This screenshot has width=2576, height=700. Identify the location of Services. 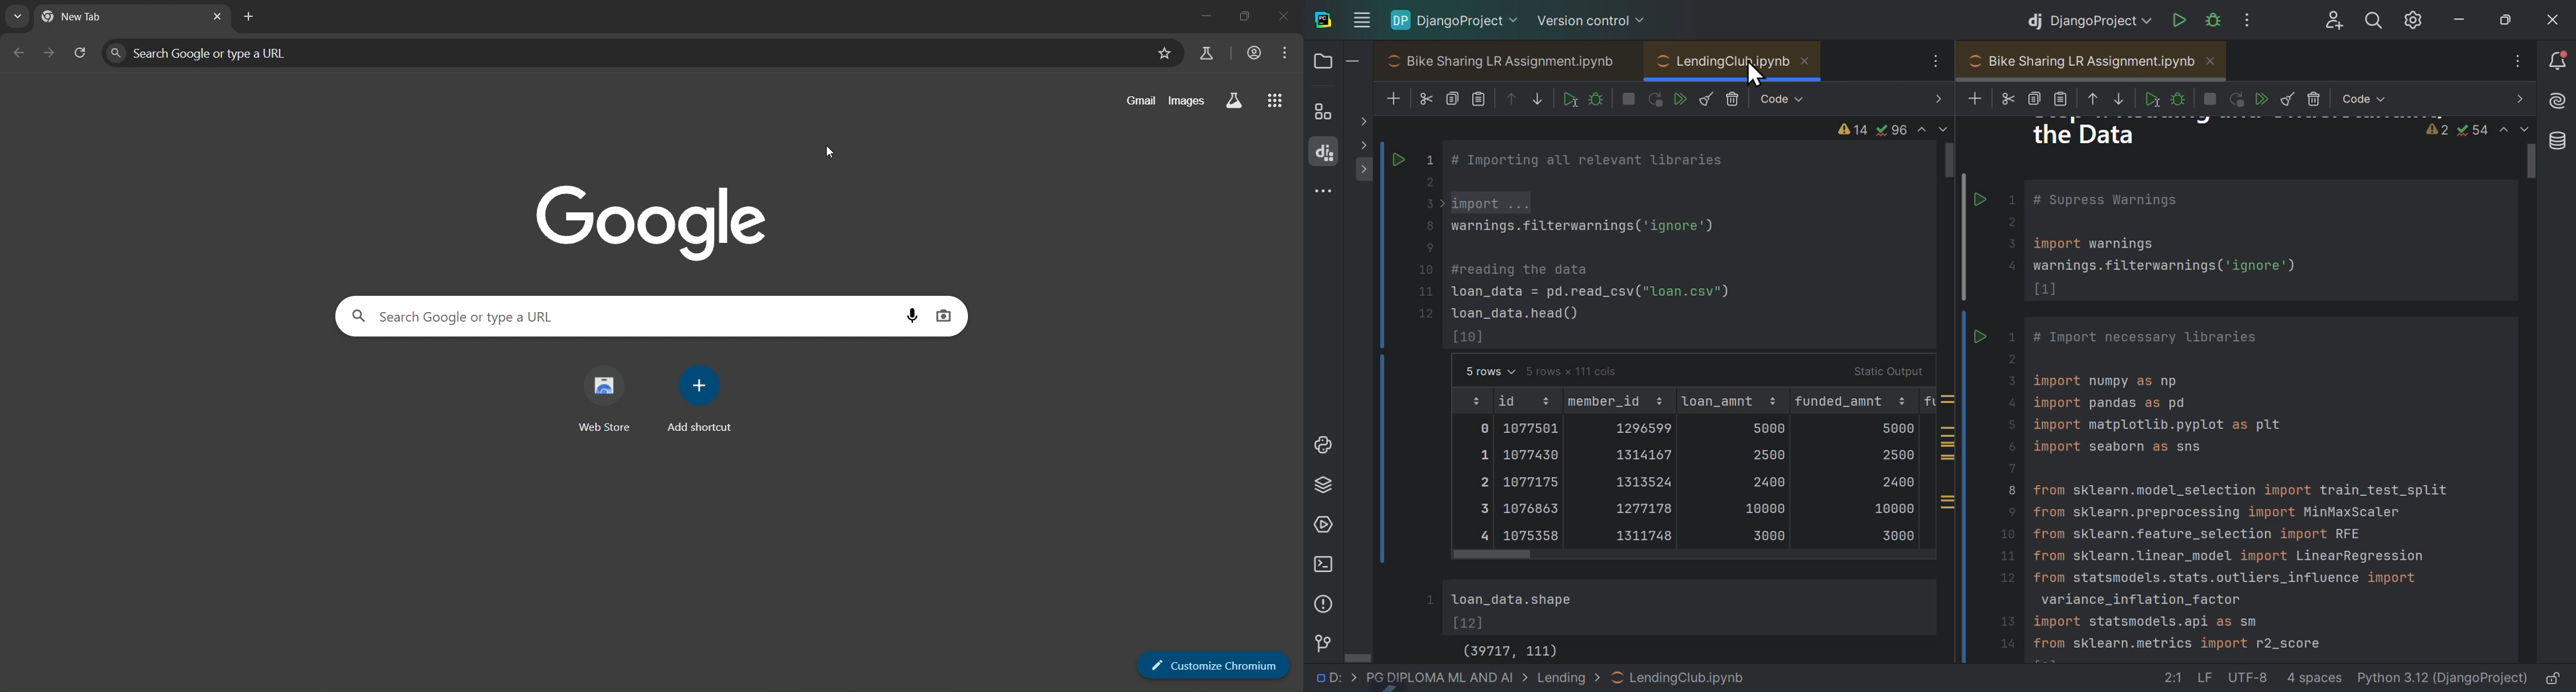
(1323, 528).